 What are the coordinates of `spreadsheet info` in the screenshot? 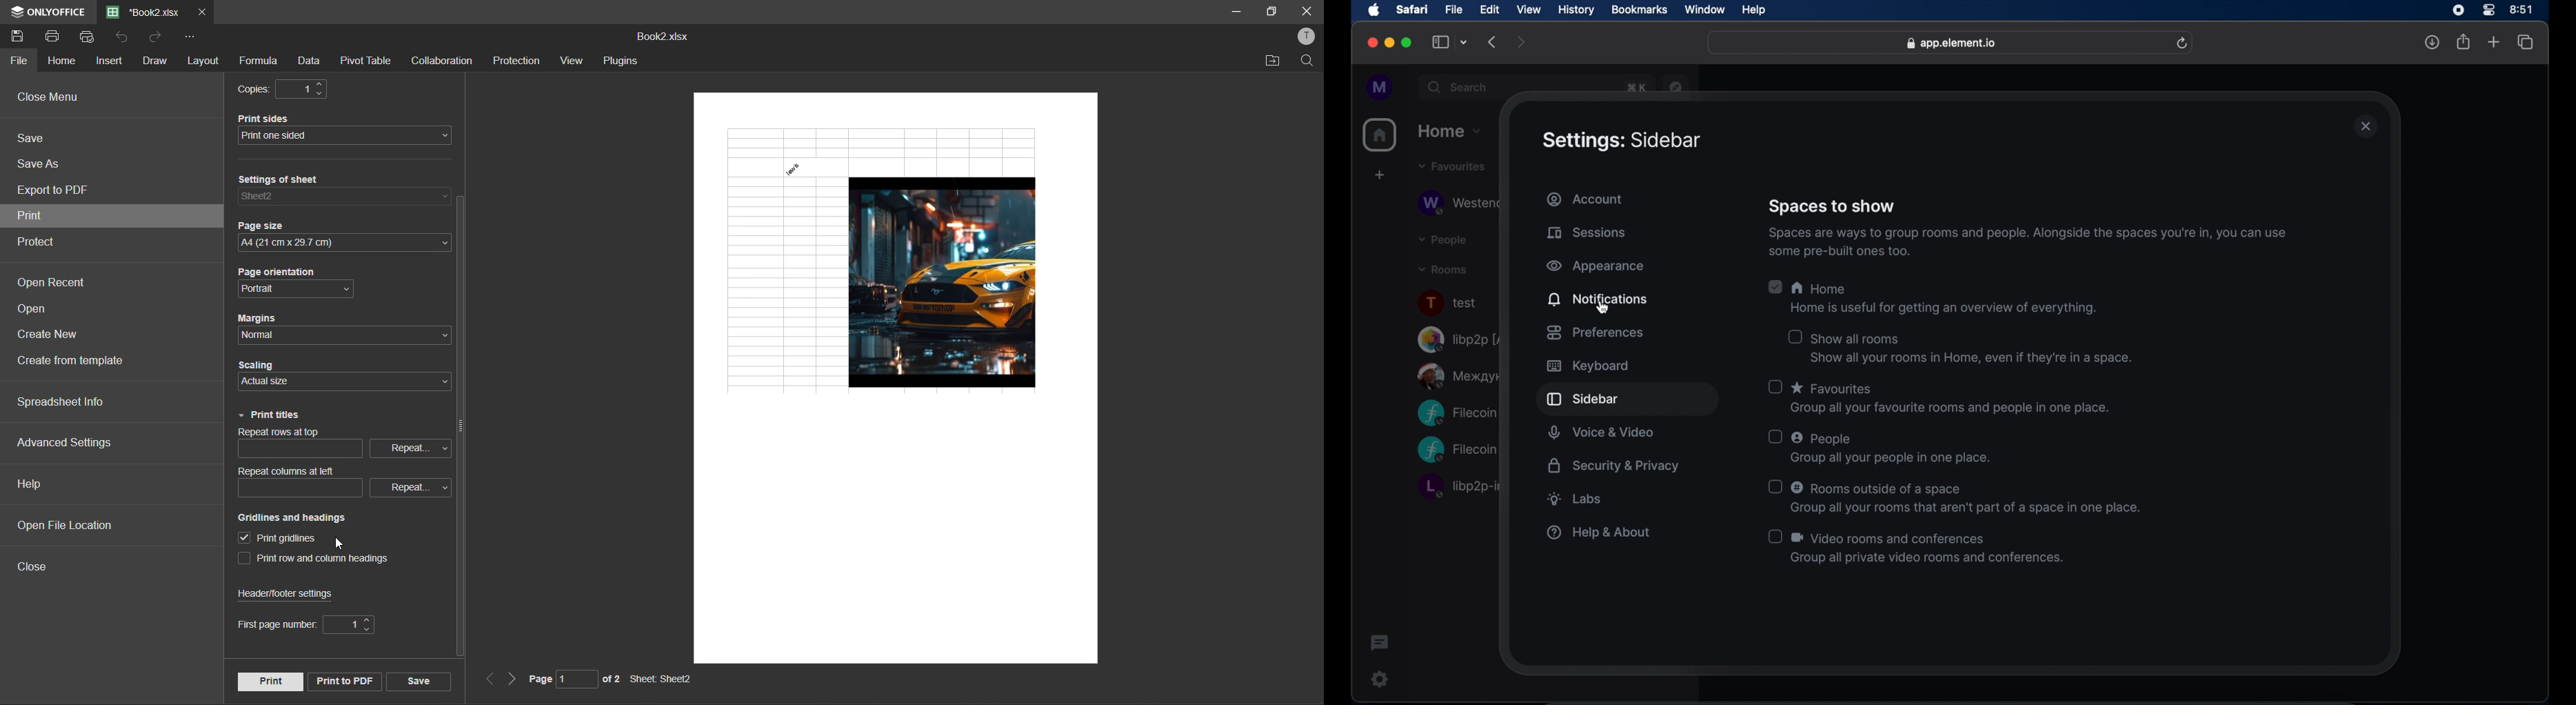 It's located at (63, 404).